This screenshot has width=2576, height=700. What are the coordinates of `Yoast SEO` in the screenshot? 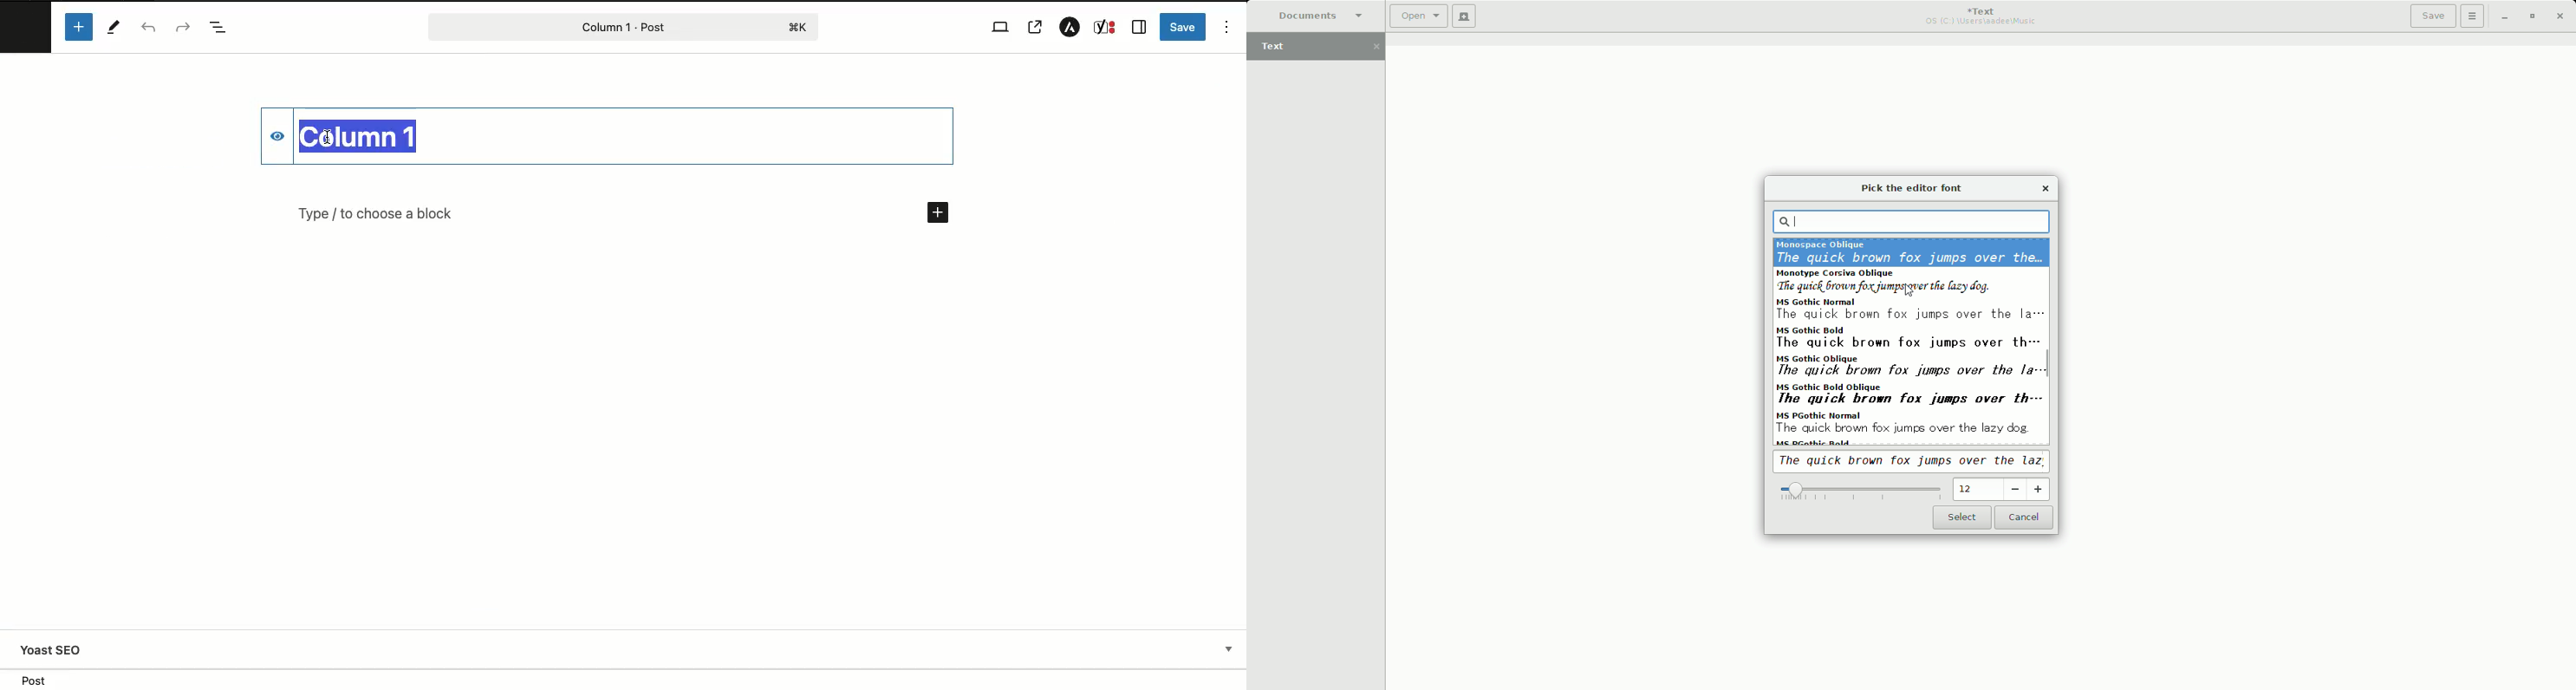 It's located at (632, 649).